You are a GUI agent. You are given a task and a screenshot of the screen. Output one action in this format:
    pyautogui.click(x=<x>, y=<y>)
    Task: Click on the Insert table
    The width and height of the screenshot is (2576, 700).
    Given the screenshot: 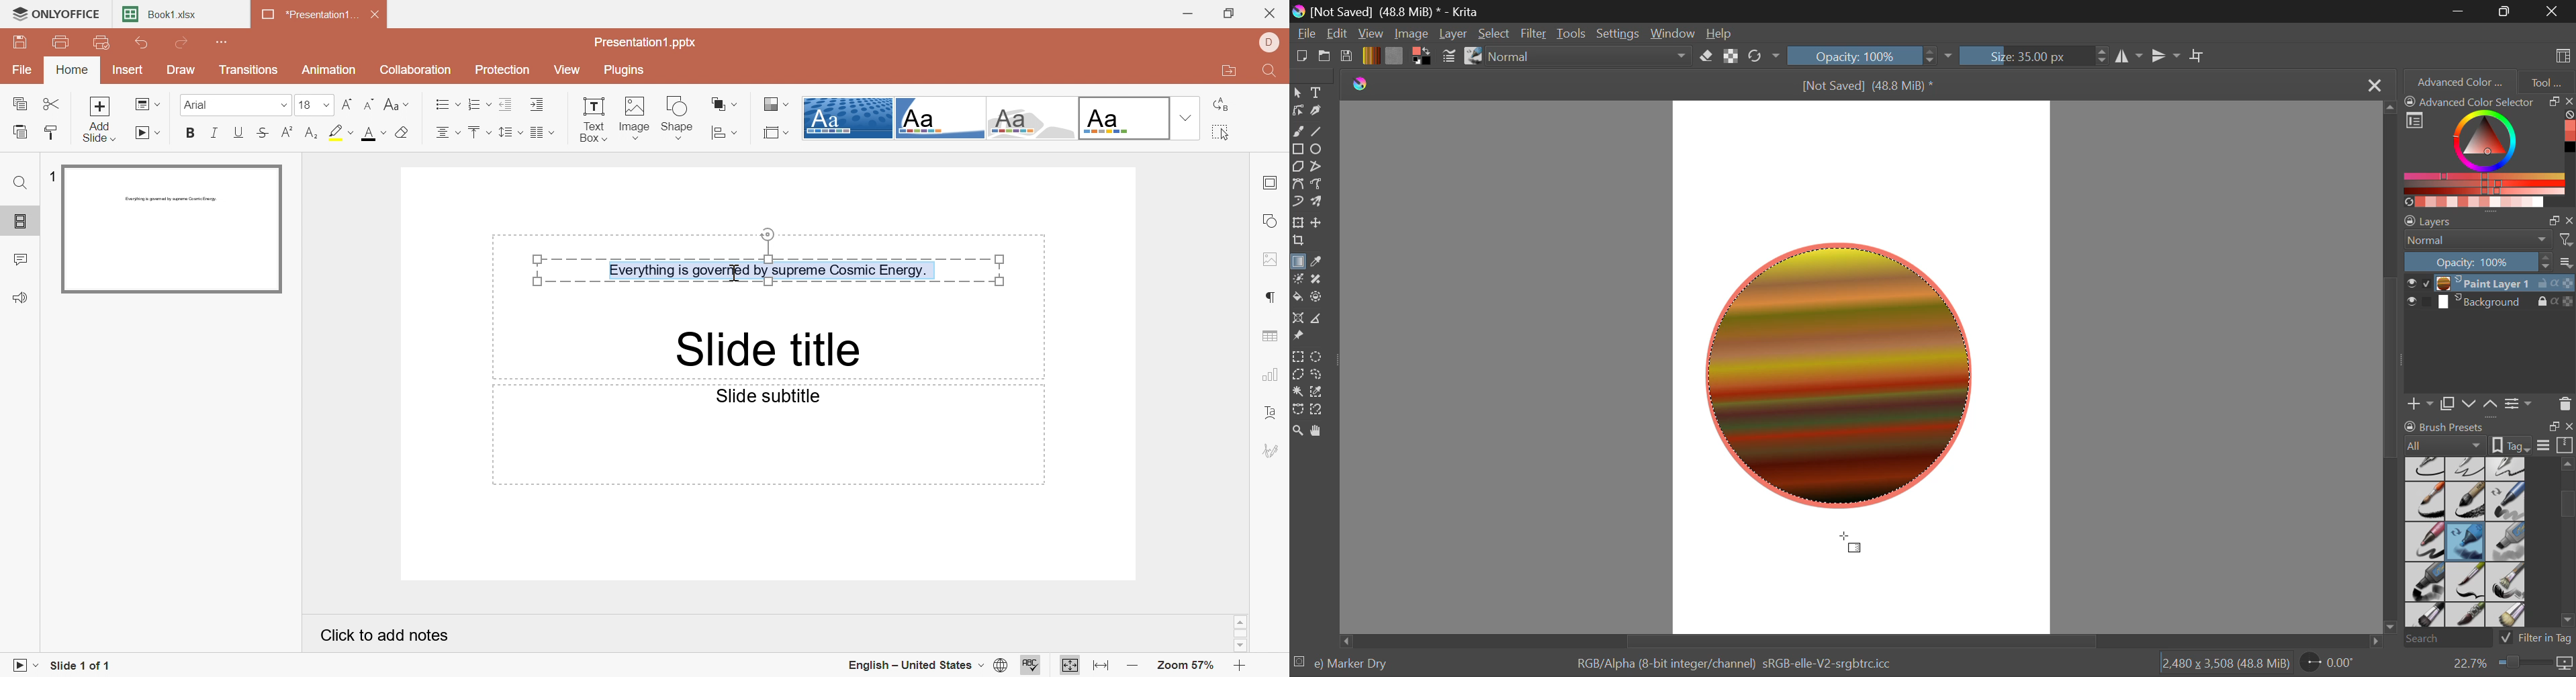 What is the action you would take?
    pyautogui.click(x=1272, y=336)
    